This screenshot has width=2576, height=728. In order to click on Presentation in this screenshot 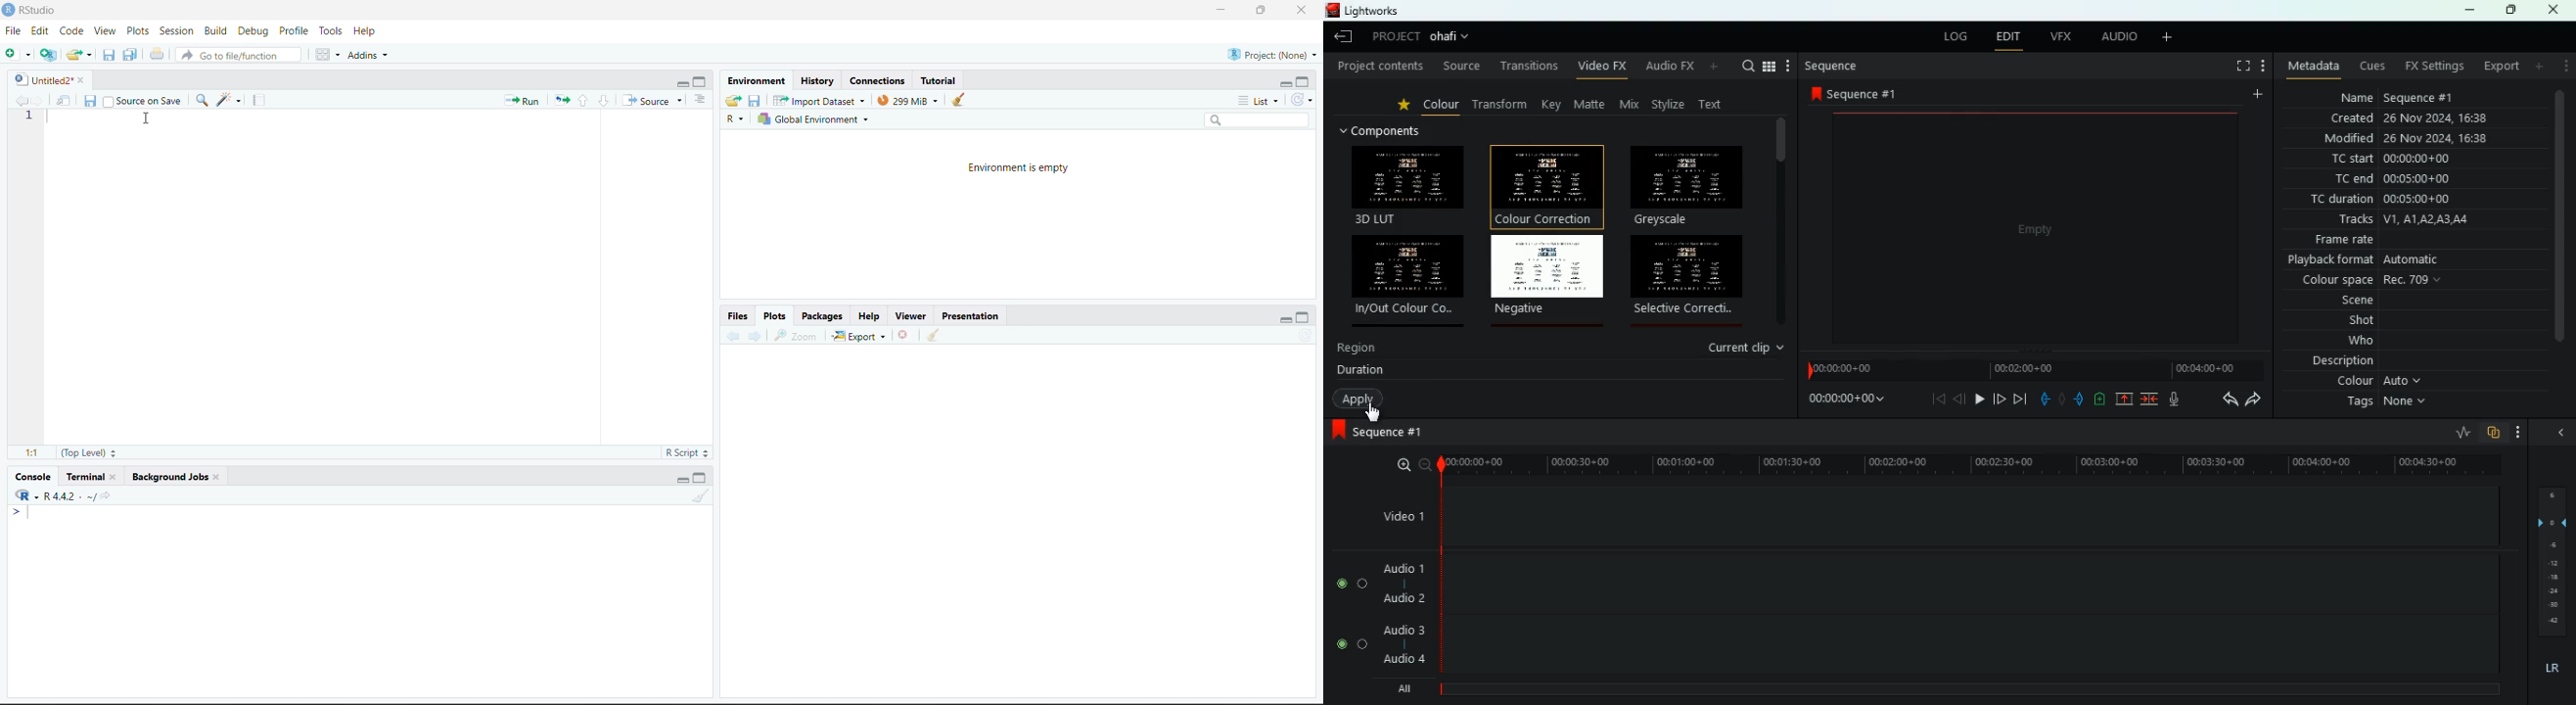, I will do `click(972, 316)`.